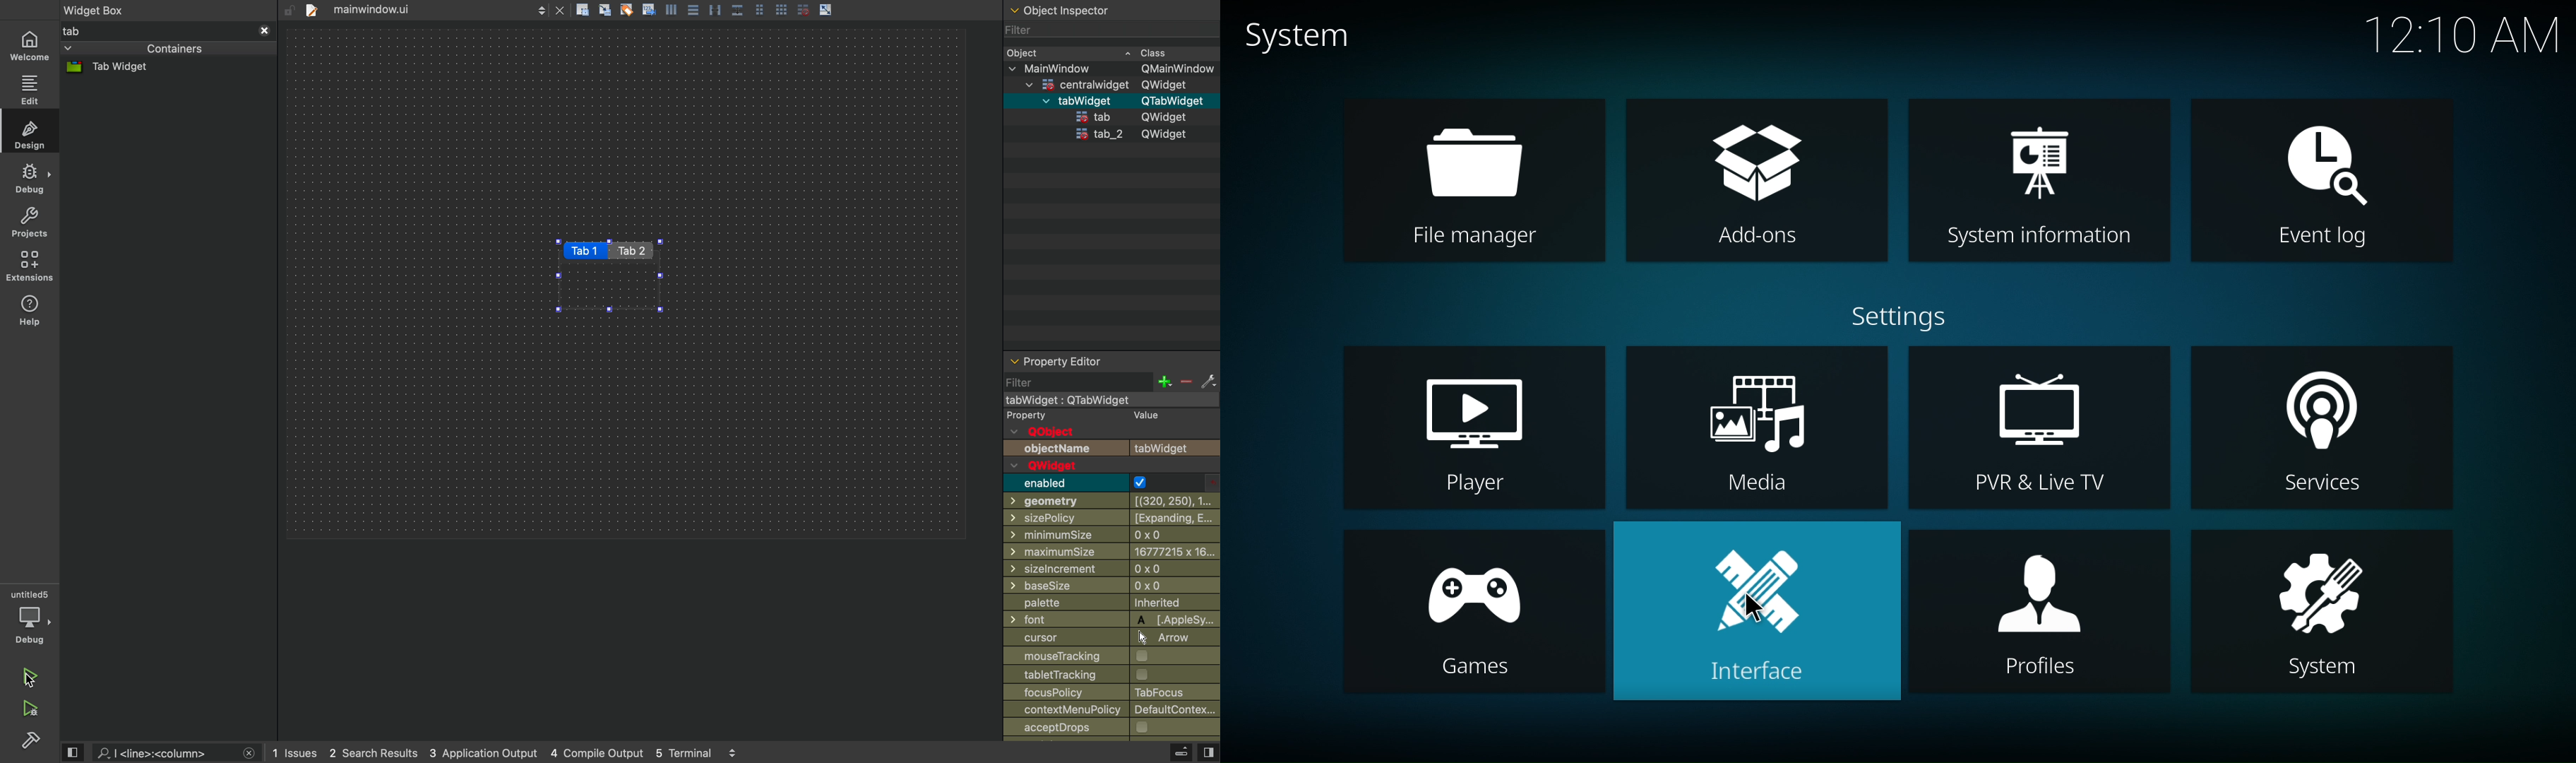 The height and width of the screenshot is (784, 2576). Describe the element at coordinates (738, 10) in the screenshot. I see `distribute vertically` at that location.